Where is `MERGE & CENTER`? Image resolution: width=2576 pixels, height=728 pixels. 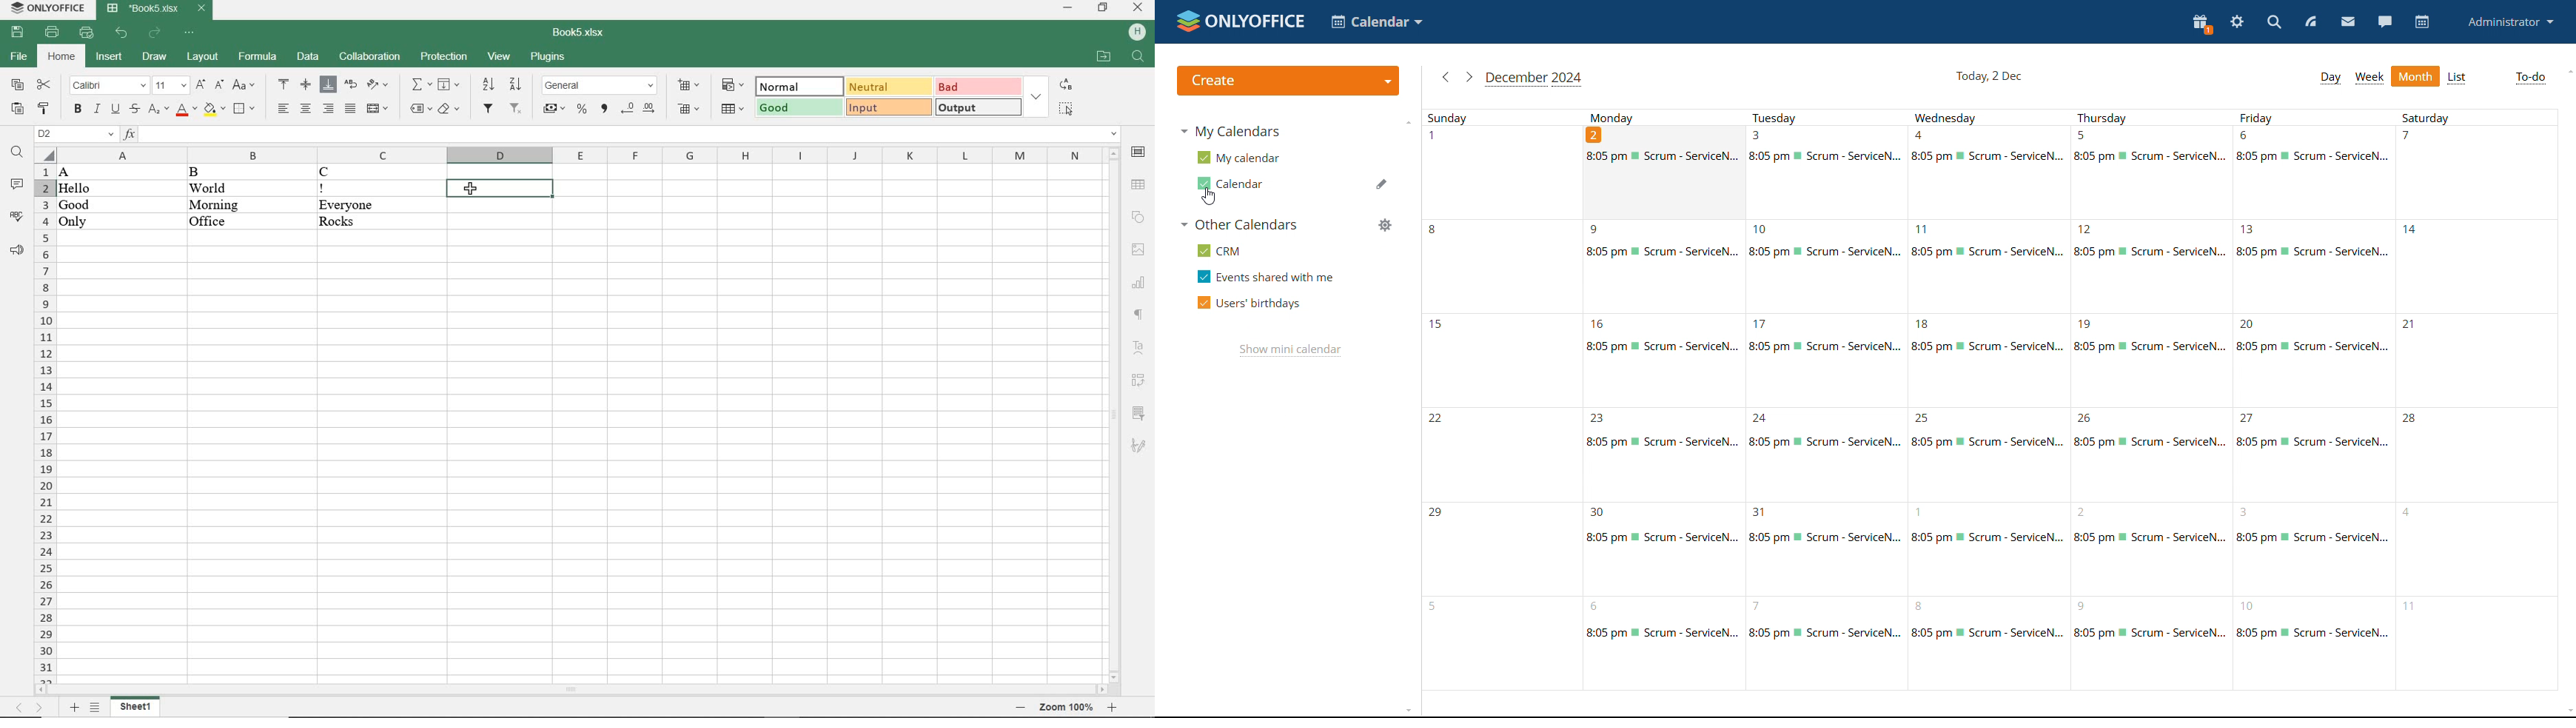 MERGE & CENTER is located at coordinates (378, 109).